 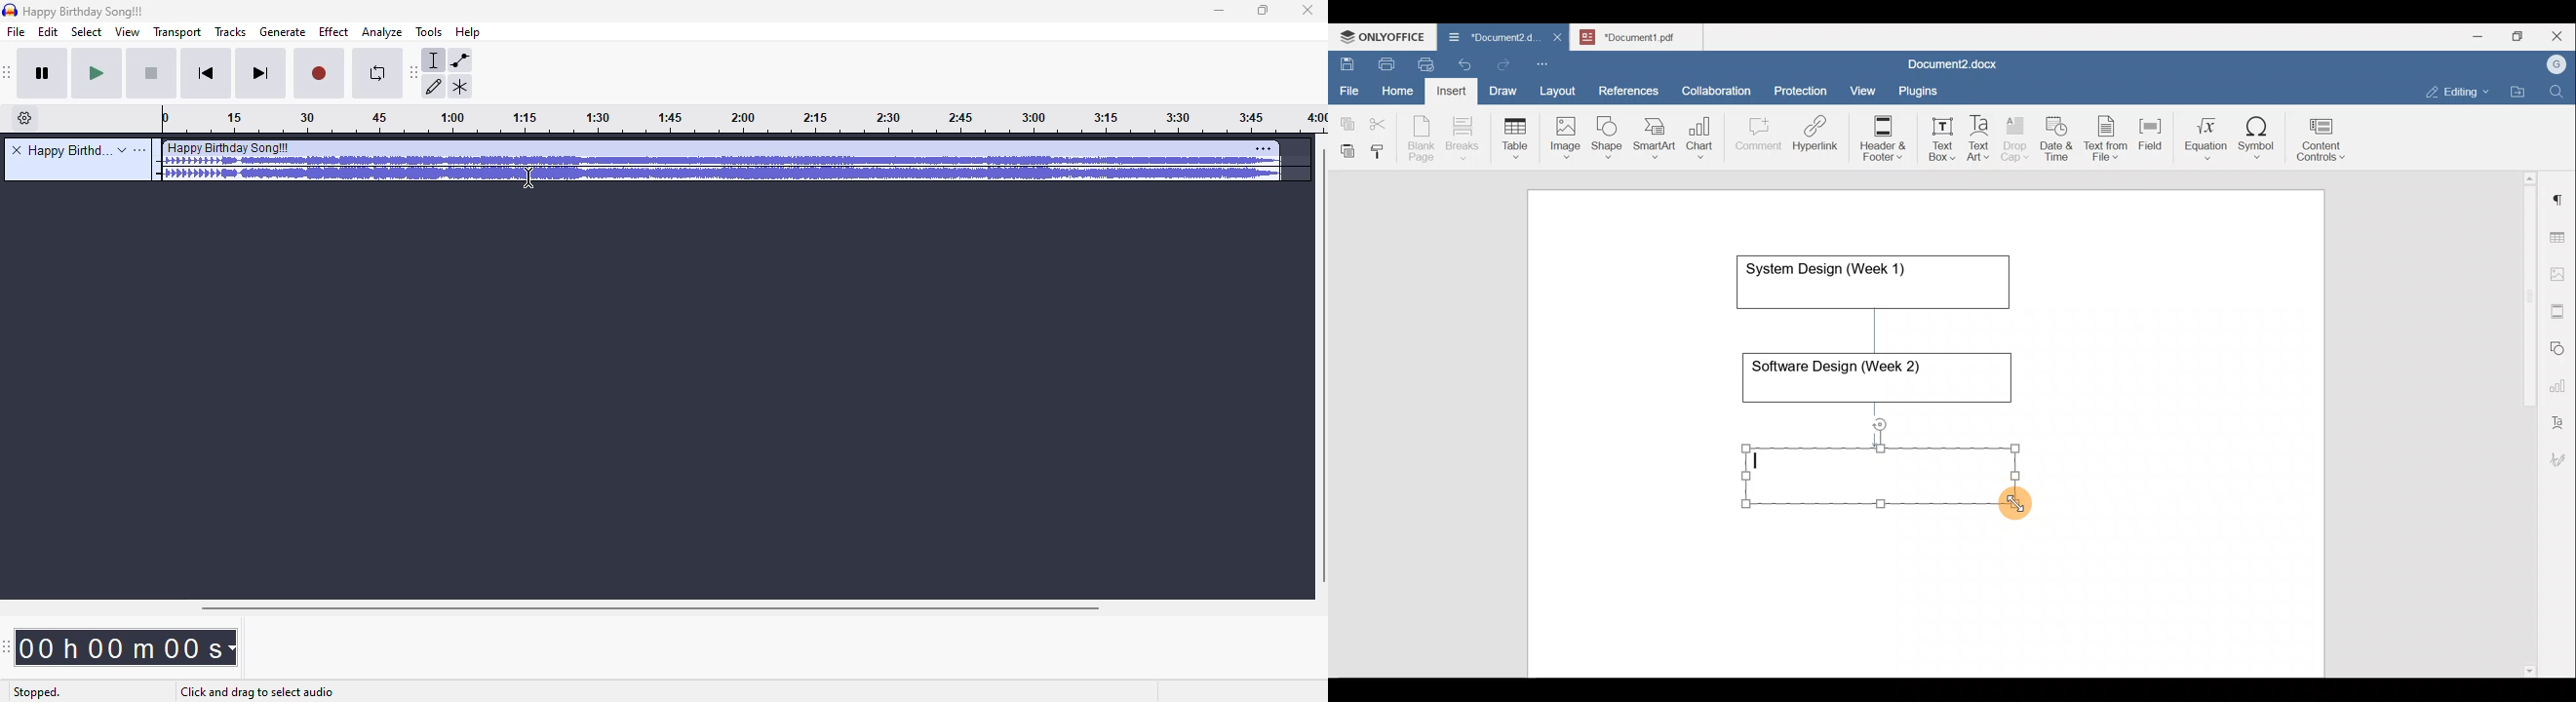 I want to click on Breaks, so click(x=1462, y=139).